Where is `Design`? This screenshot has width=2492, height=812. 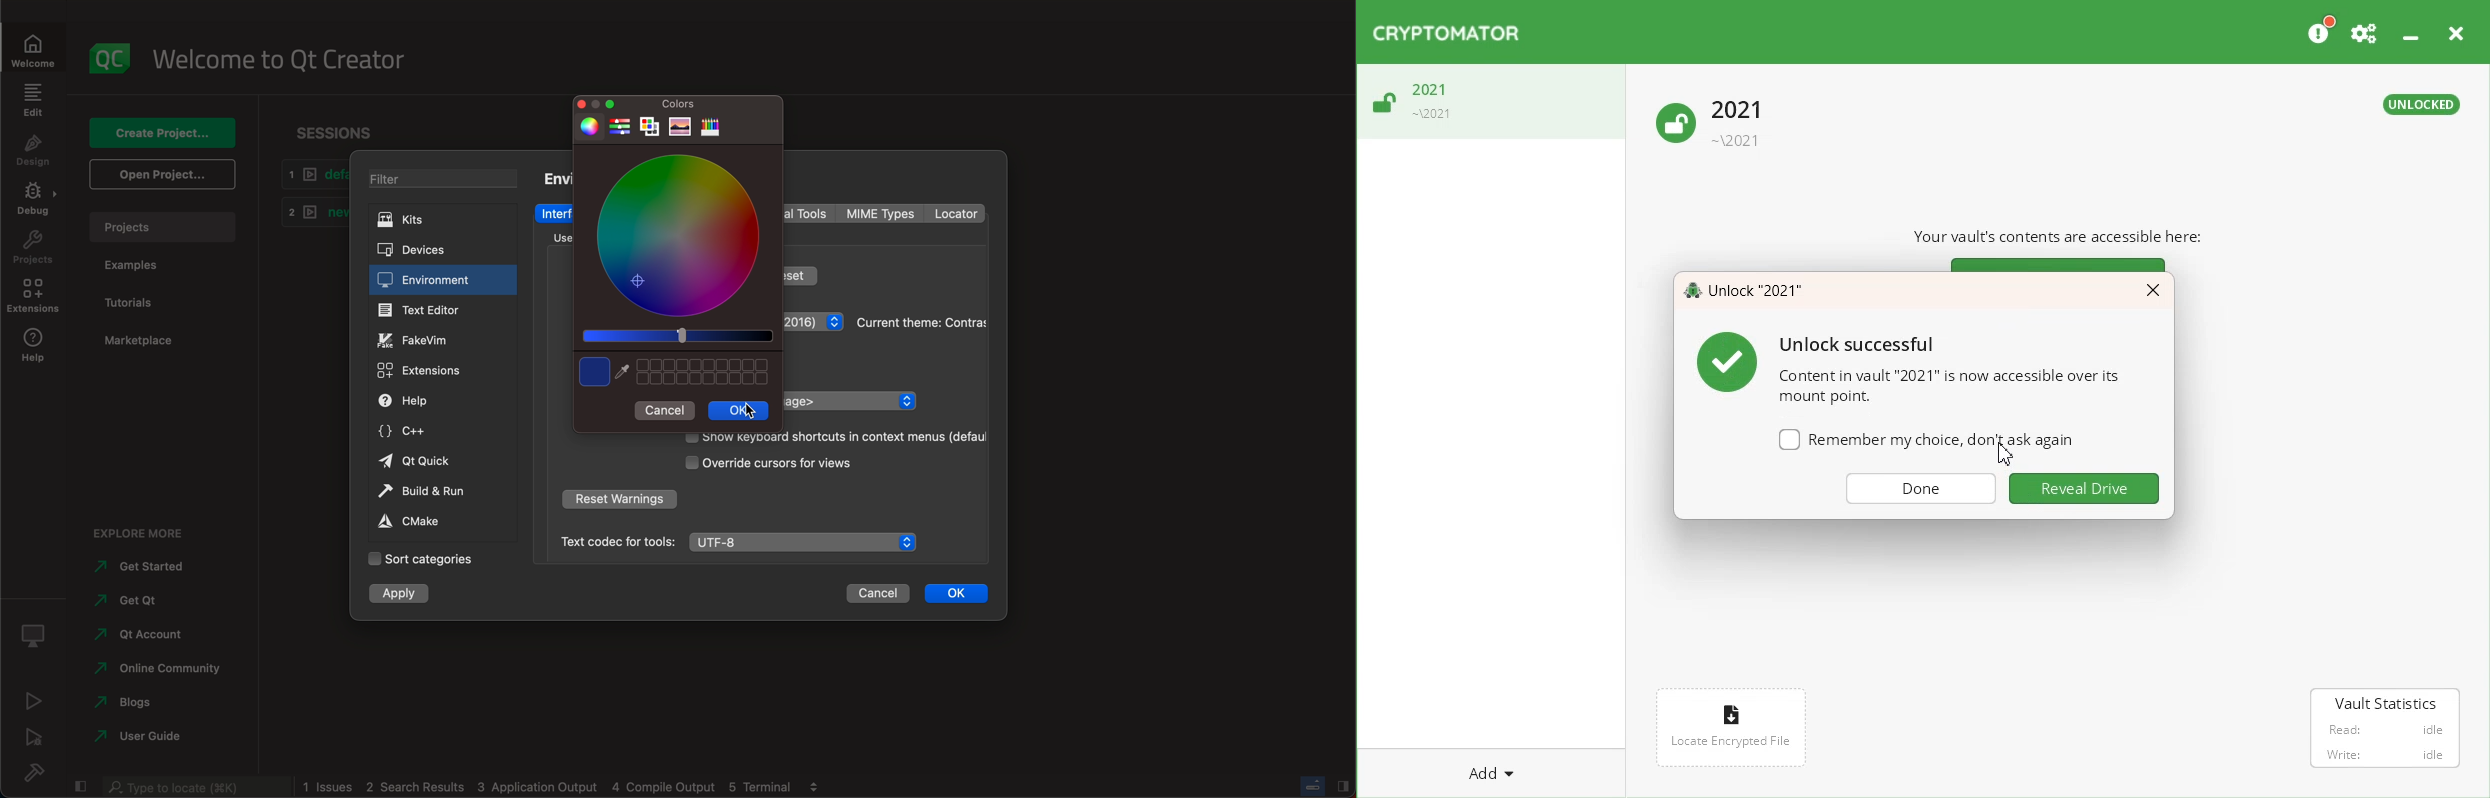
Design is located at coordinates (33, 152).